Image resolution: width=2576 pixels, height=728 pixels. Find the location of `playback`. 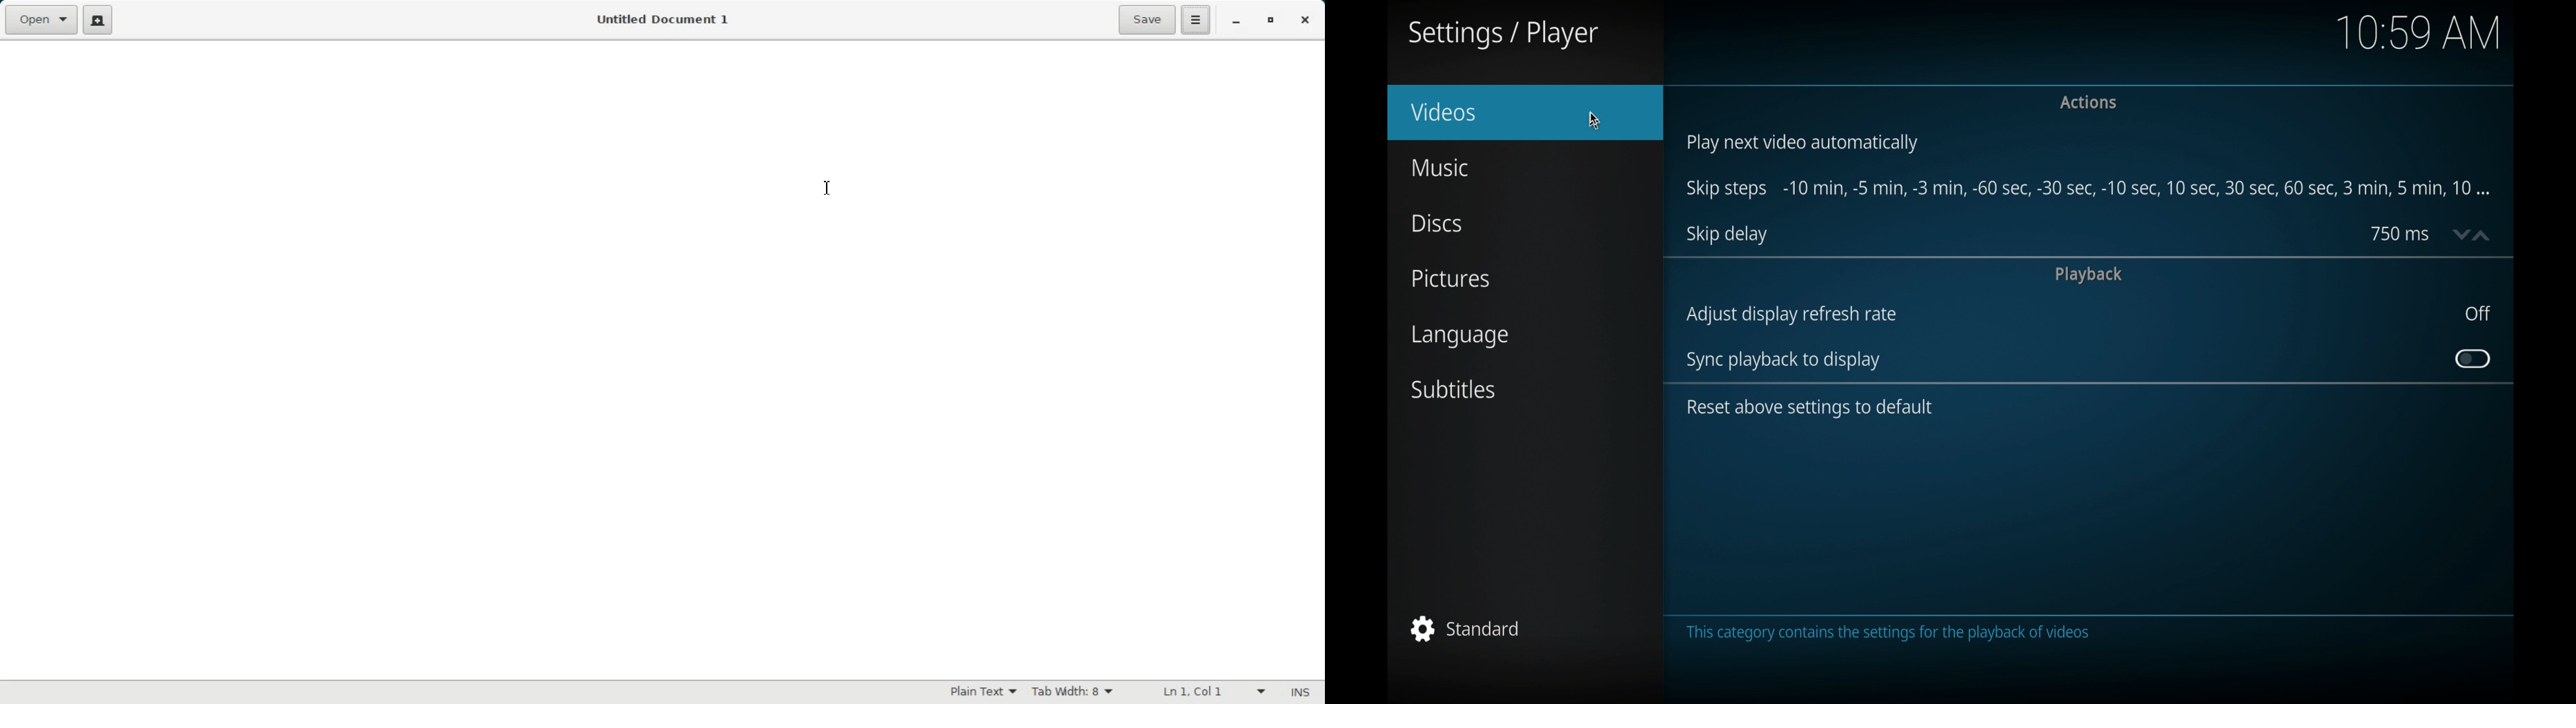

playback is located at coordinates (2088, 274).